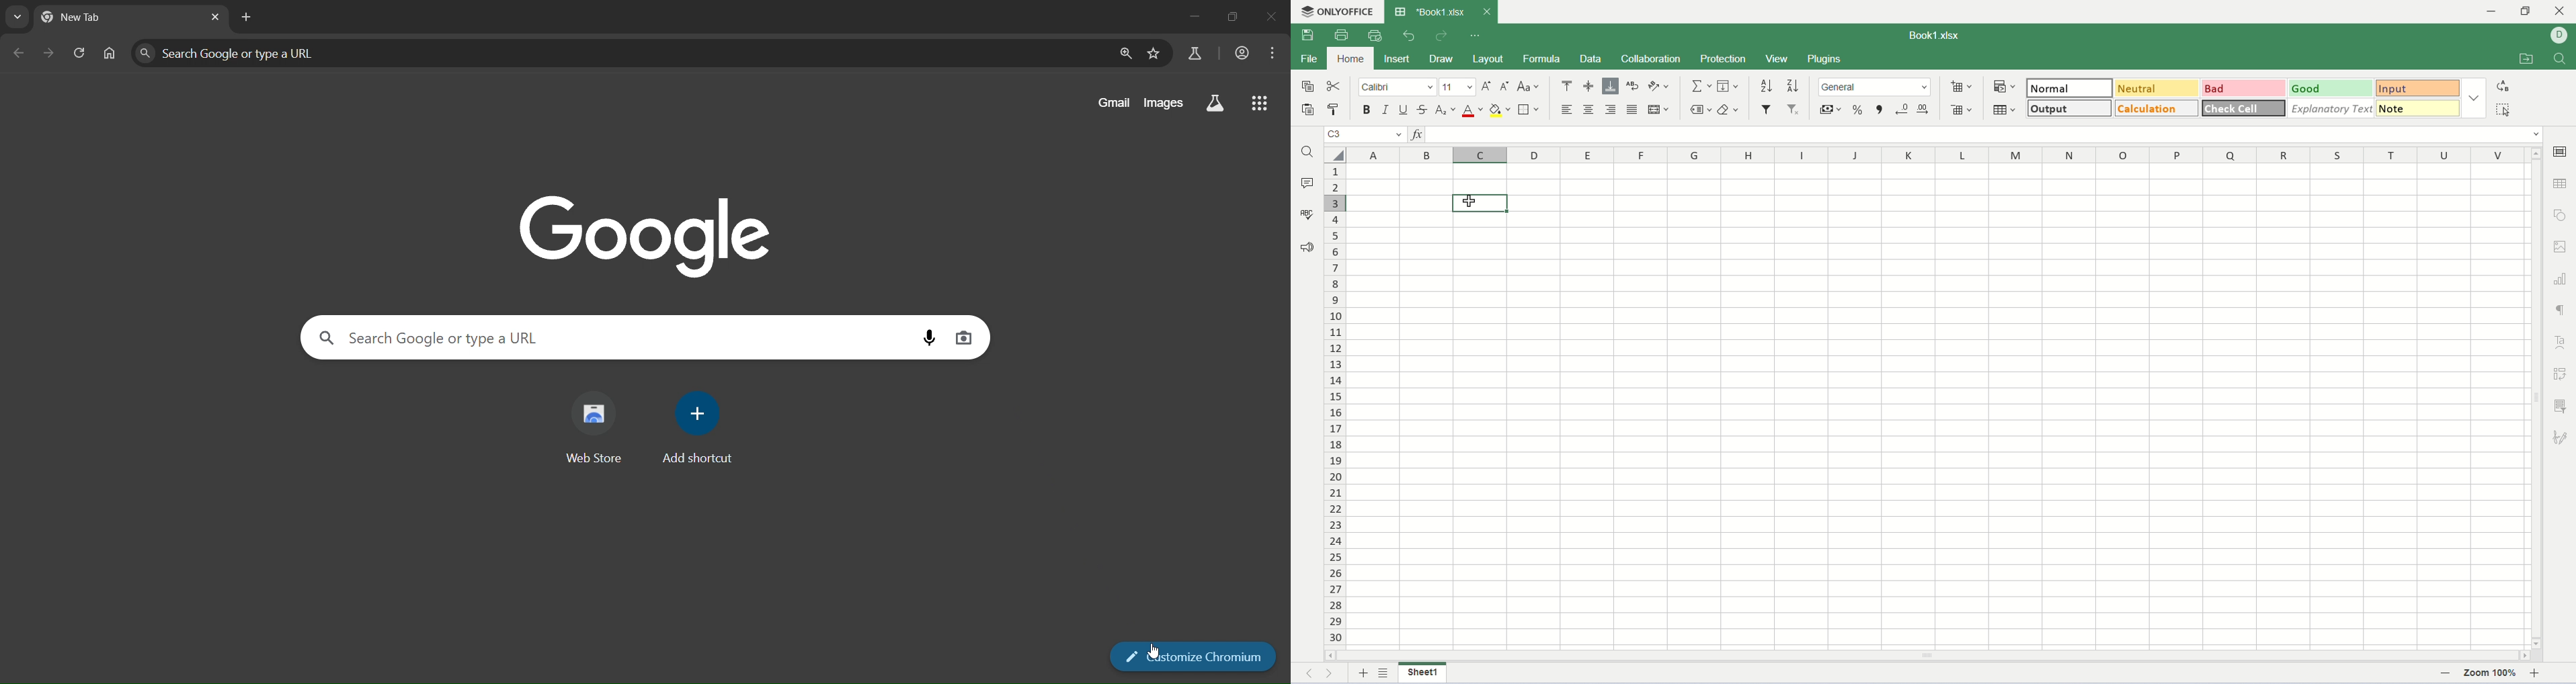 This screenshot has width=2576, height=700. I want to click on calculation, so click(2159, 108).